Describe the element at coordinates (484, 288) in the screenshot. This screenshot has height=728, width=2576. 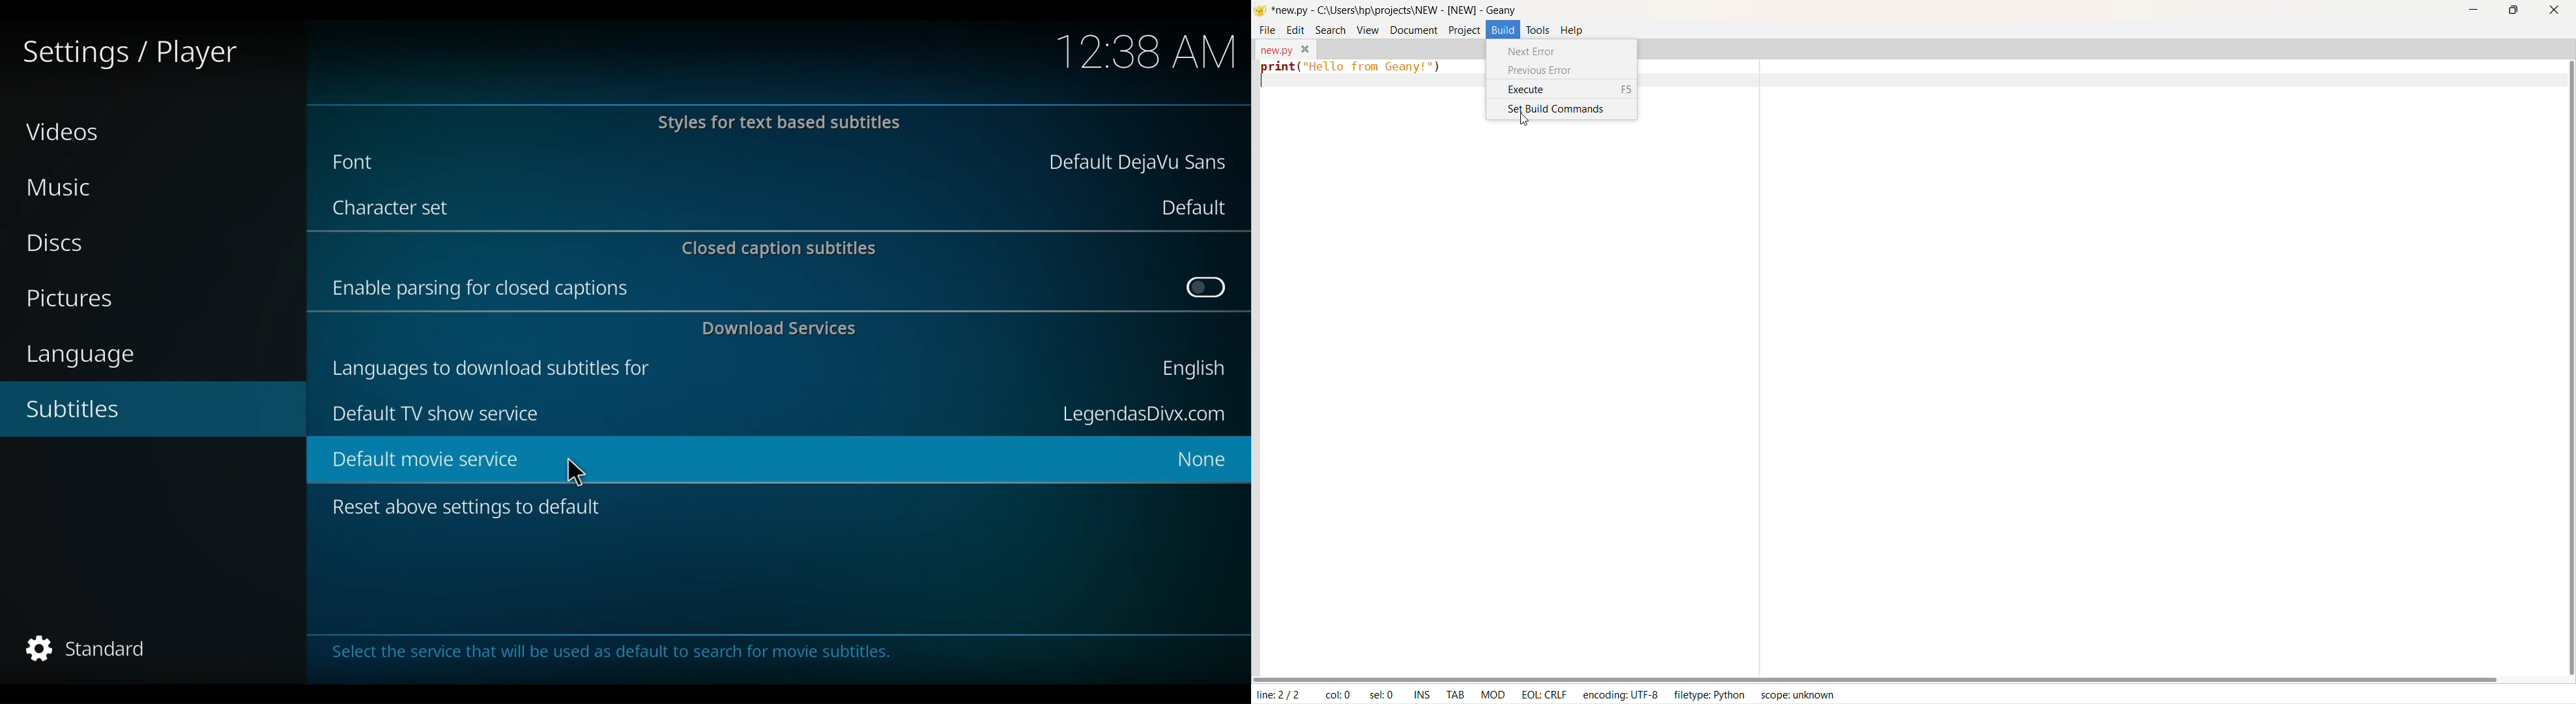
I see `Enable parsing for closed captions` at that location.